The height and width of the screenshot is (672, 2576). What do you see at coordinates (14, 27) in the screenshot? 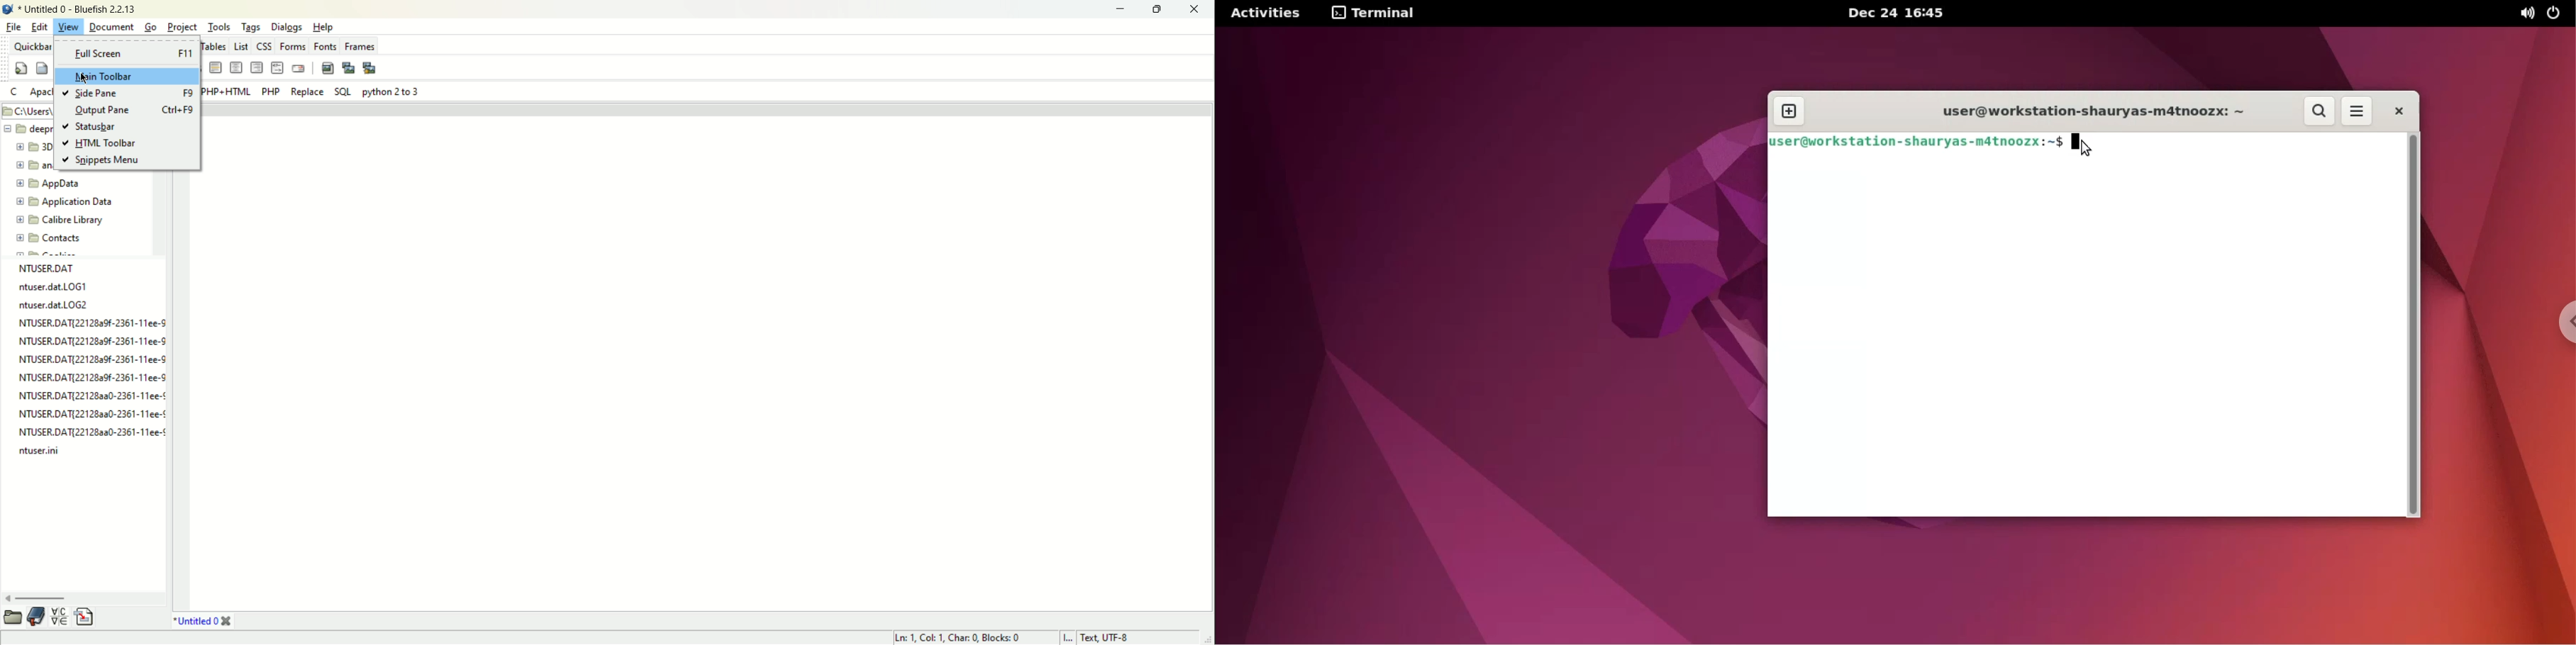
I see `file` at bounding box center [14, 27].